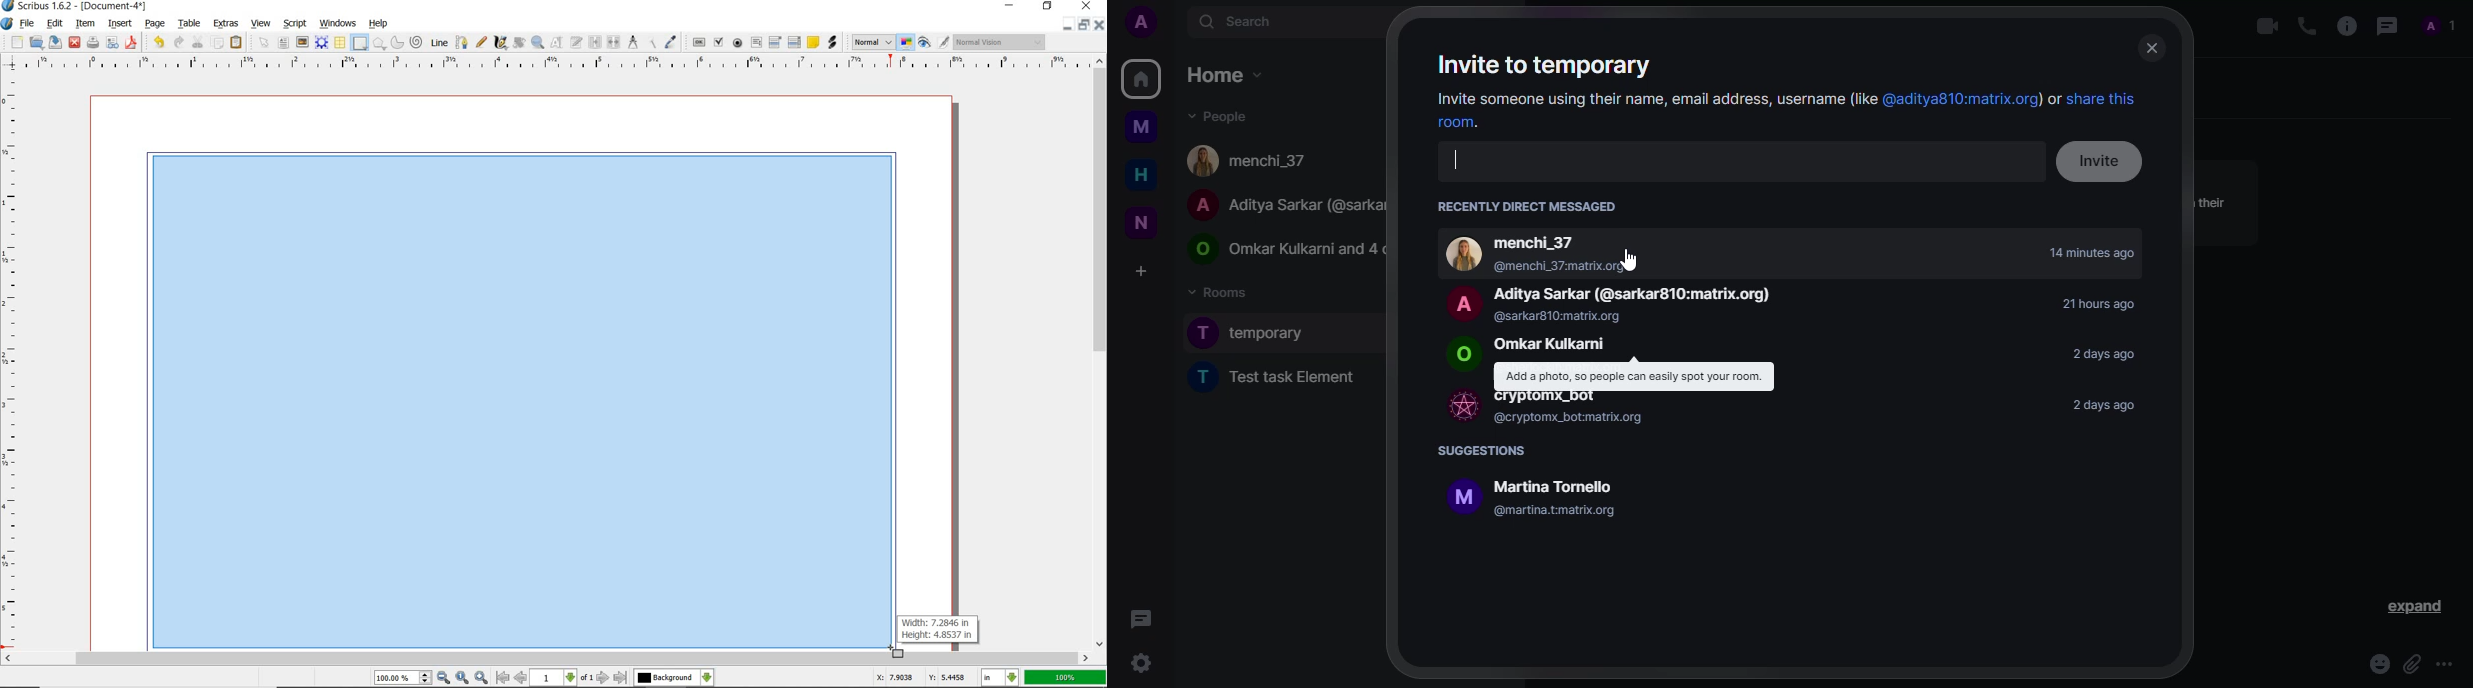 The image size is (2492, 700). What do you see at coordinates (756, 42) in the screenshot?
I see `pdf text field` at bounding box center [756, 42].